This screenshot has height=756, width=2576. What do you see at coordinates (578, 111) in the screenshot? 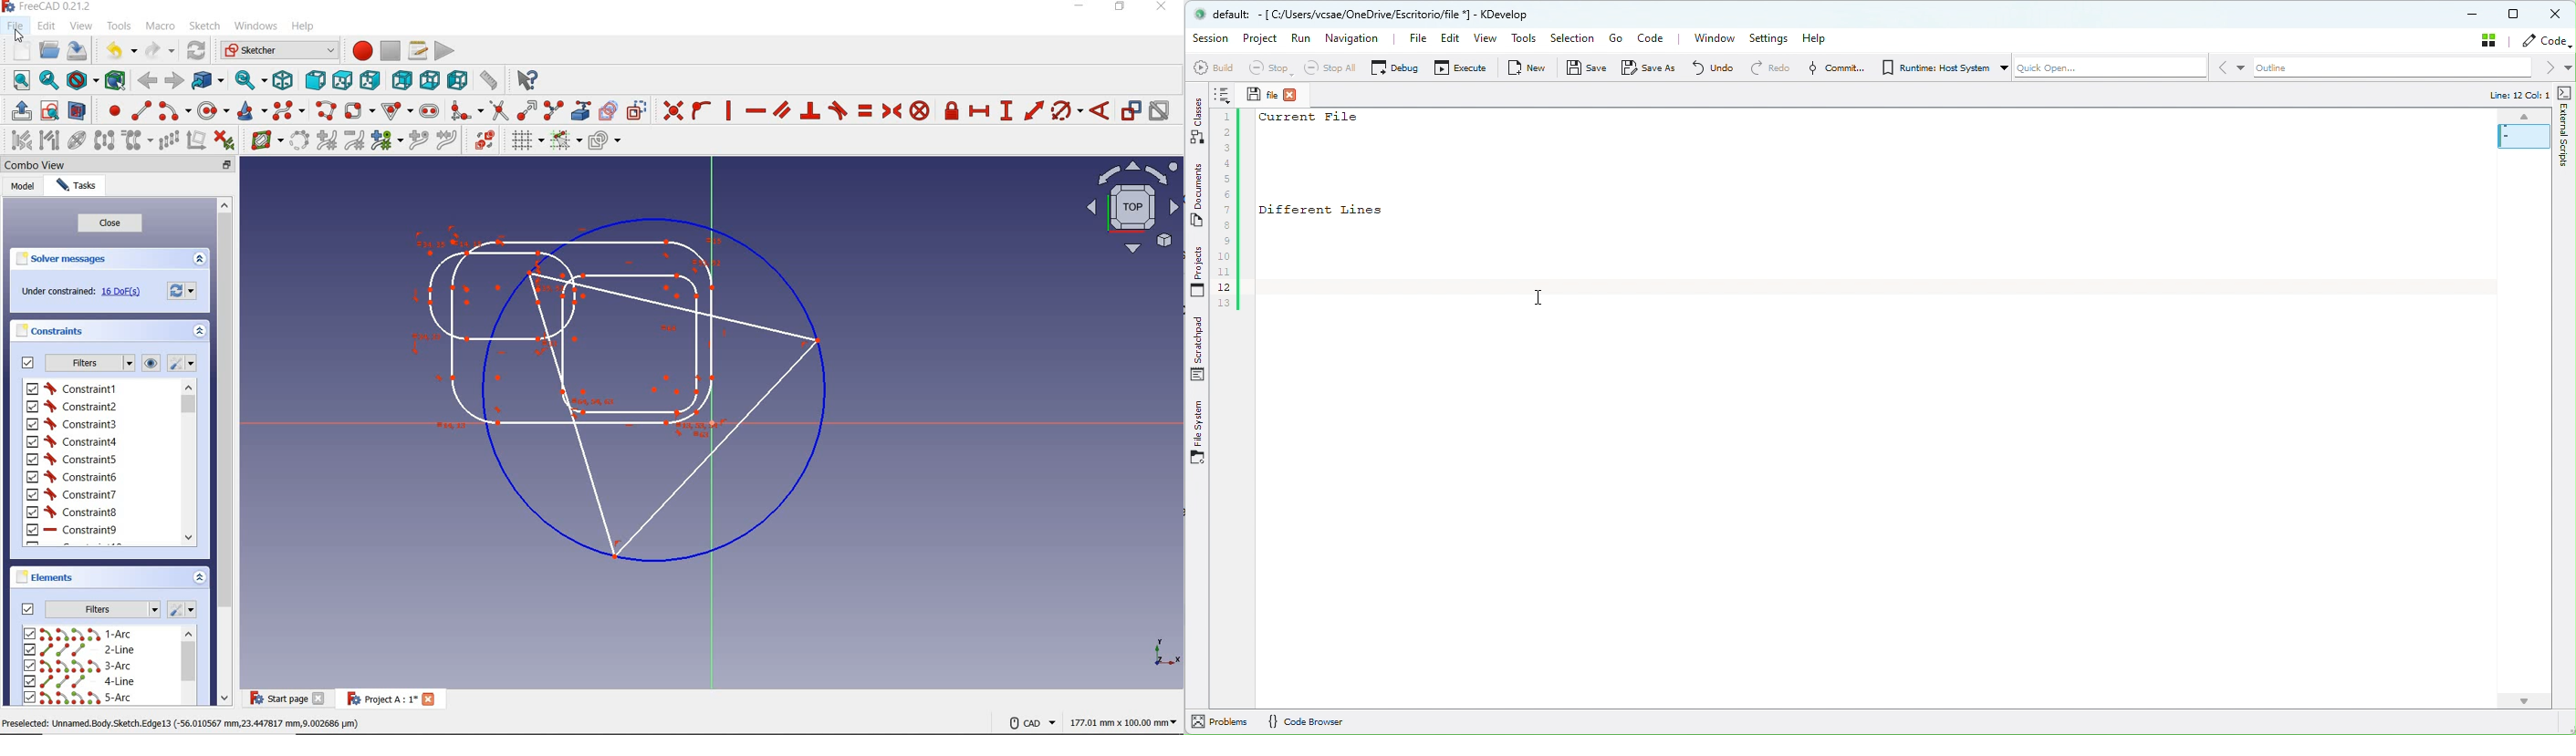
I see `create external geometry` at bounding box center [578, 111].